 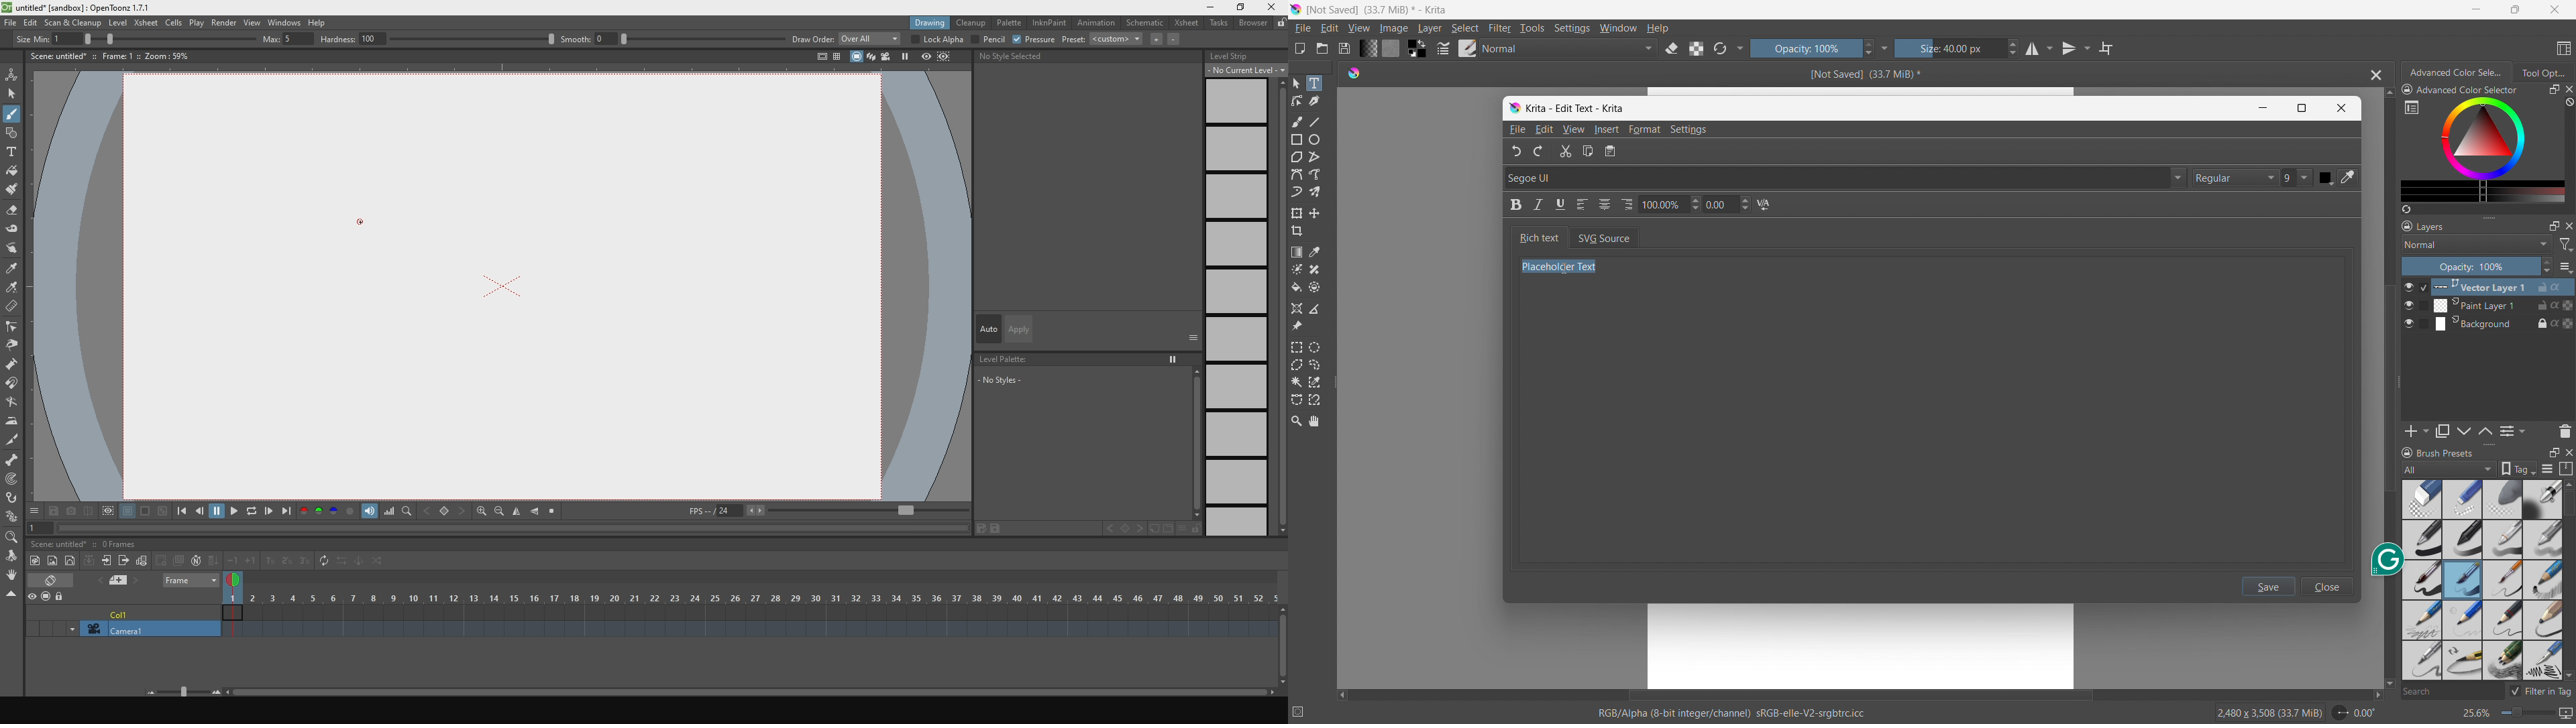 What do you see at coordinates (1358, 28) in the screenshot?
I see `view` at bounding box center [1358, 28].